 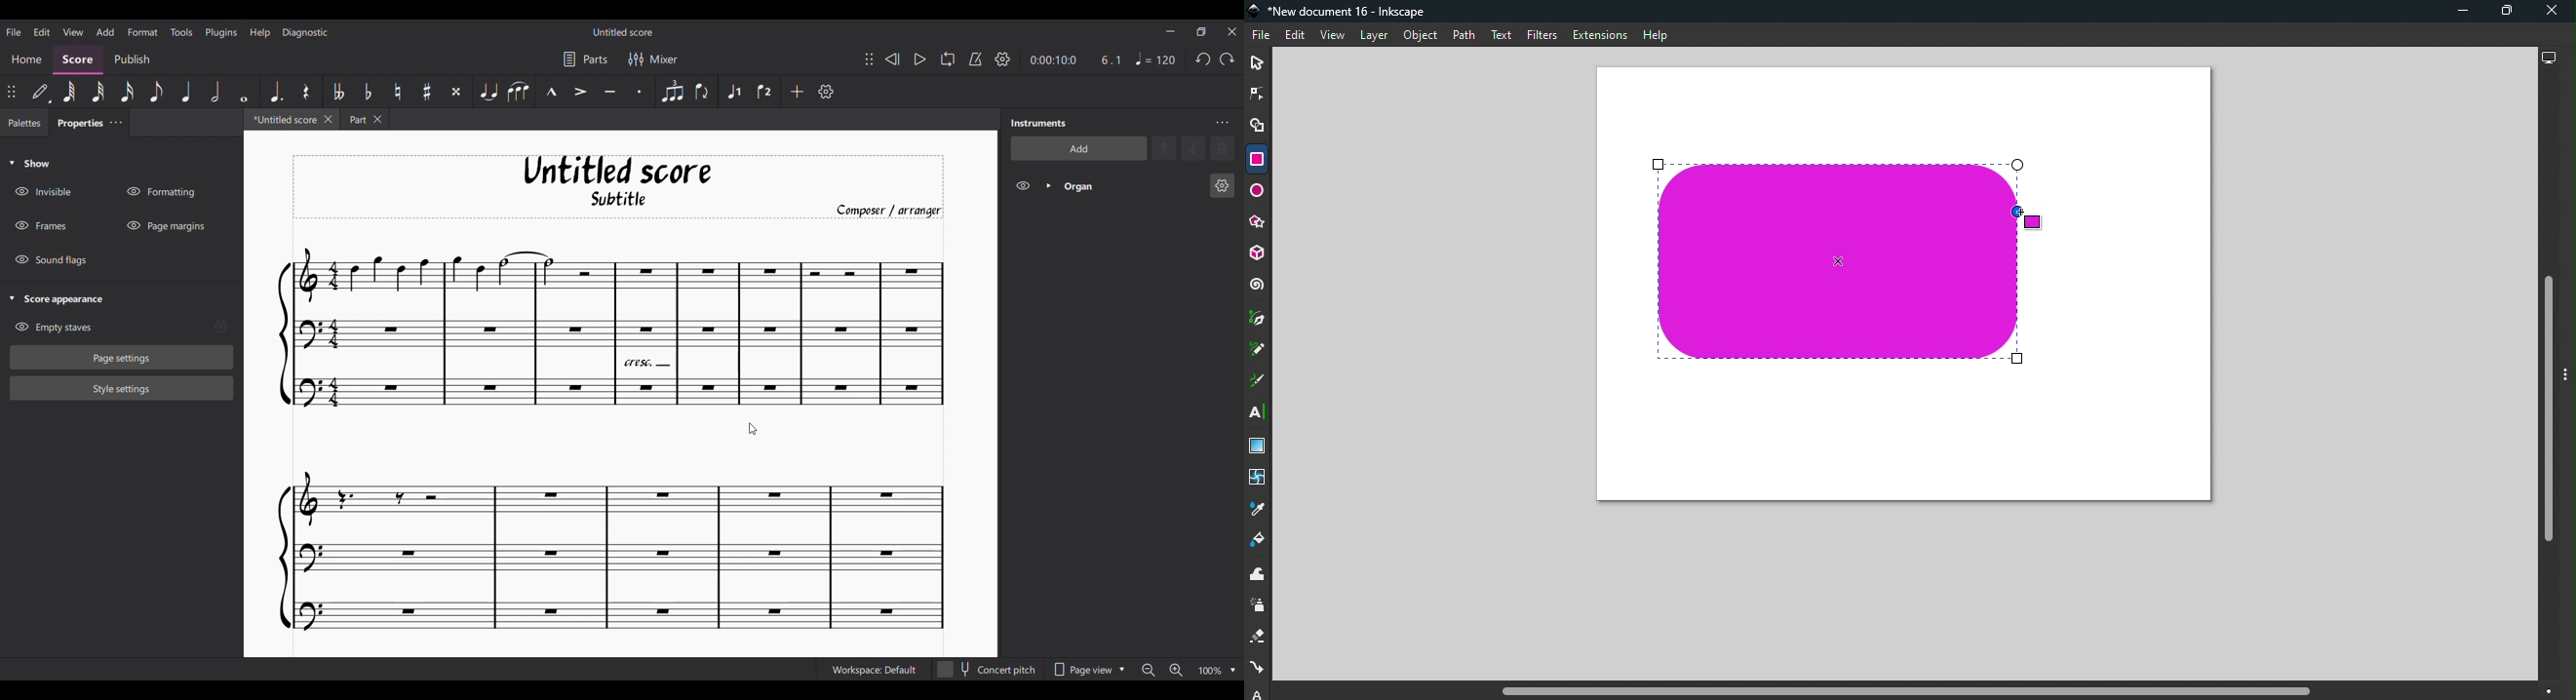 What do you see at coordinates (826, 91) in the screenshot?
I see `Customize toolbar` at bounding box center [826, 91].